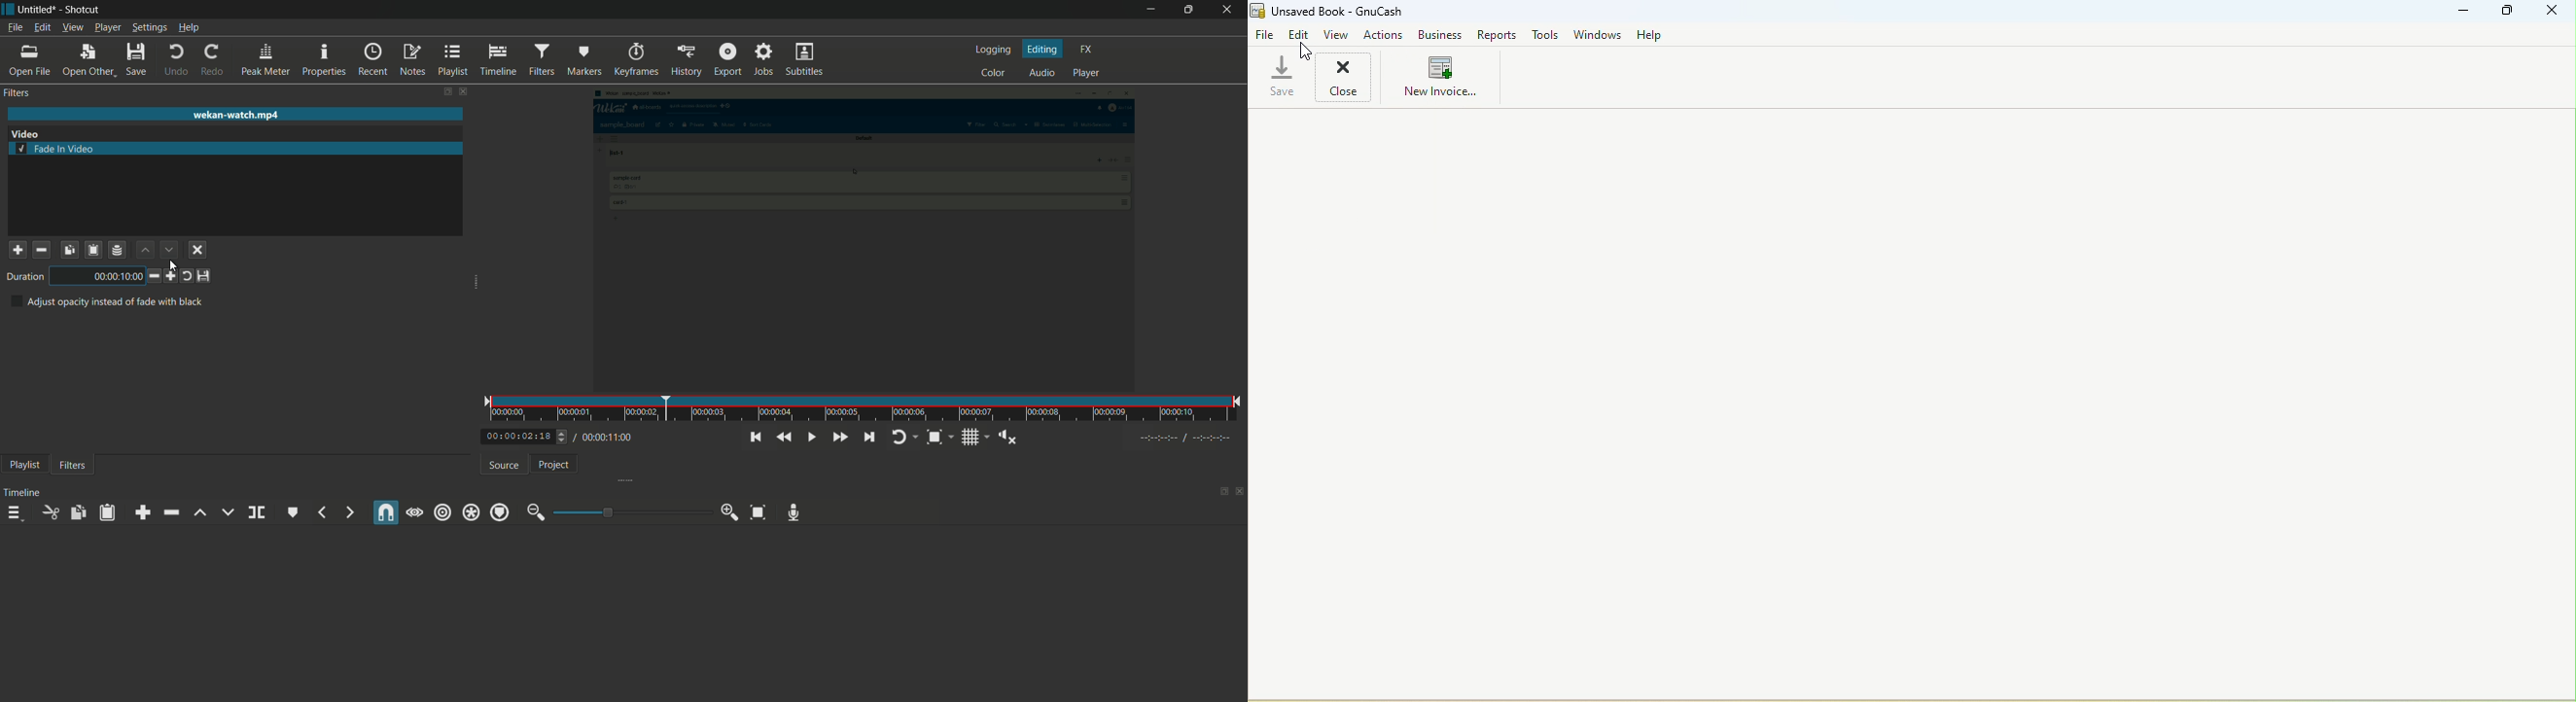 This screenshot has width=2576, height=728. Describe the element at coordinates (109, 27) in the screenshot. I see `player menu` at that location.